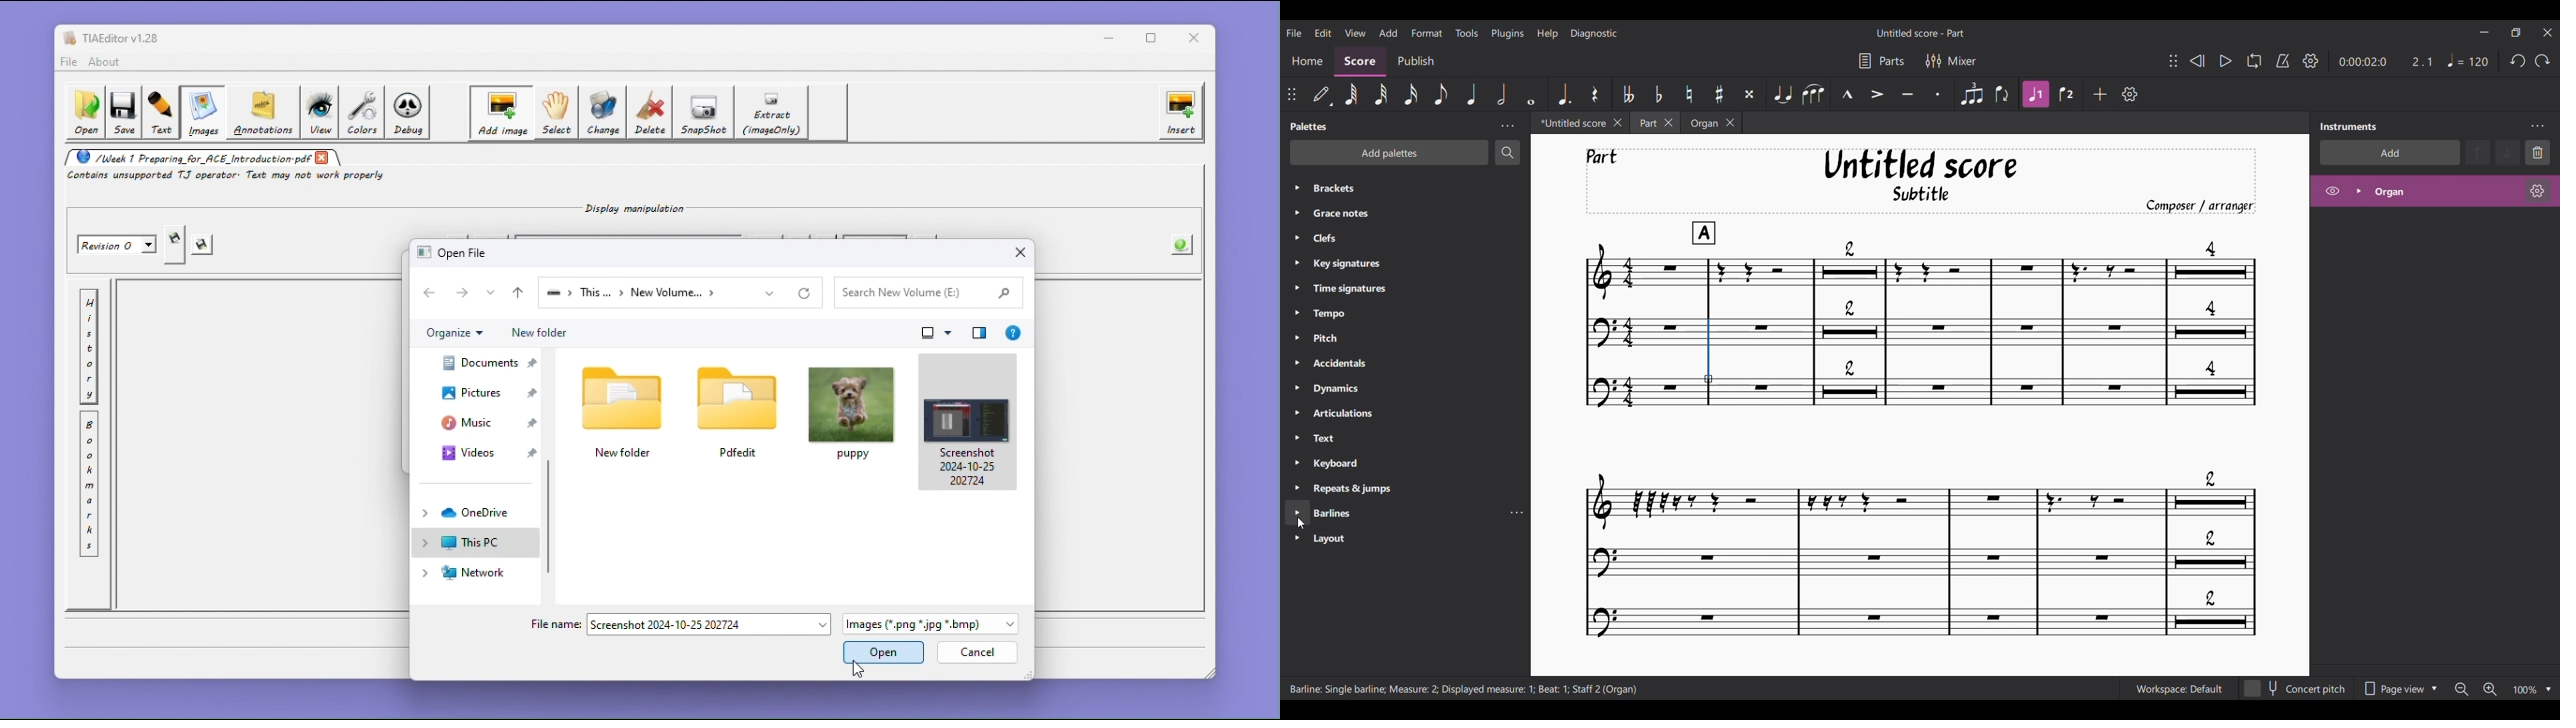  What do you see at coordinates (2225, 61) in the screenshot?
I see `Play` at bounding box center [2225, 61].